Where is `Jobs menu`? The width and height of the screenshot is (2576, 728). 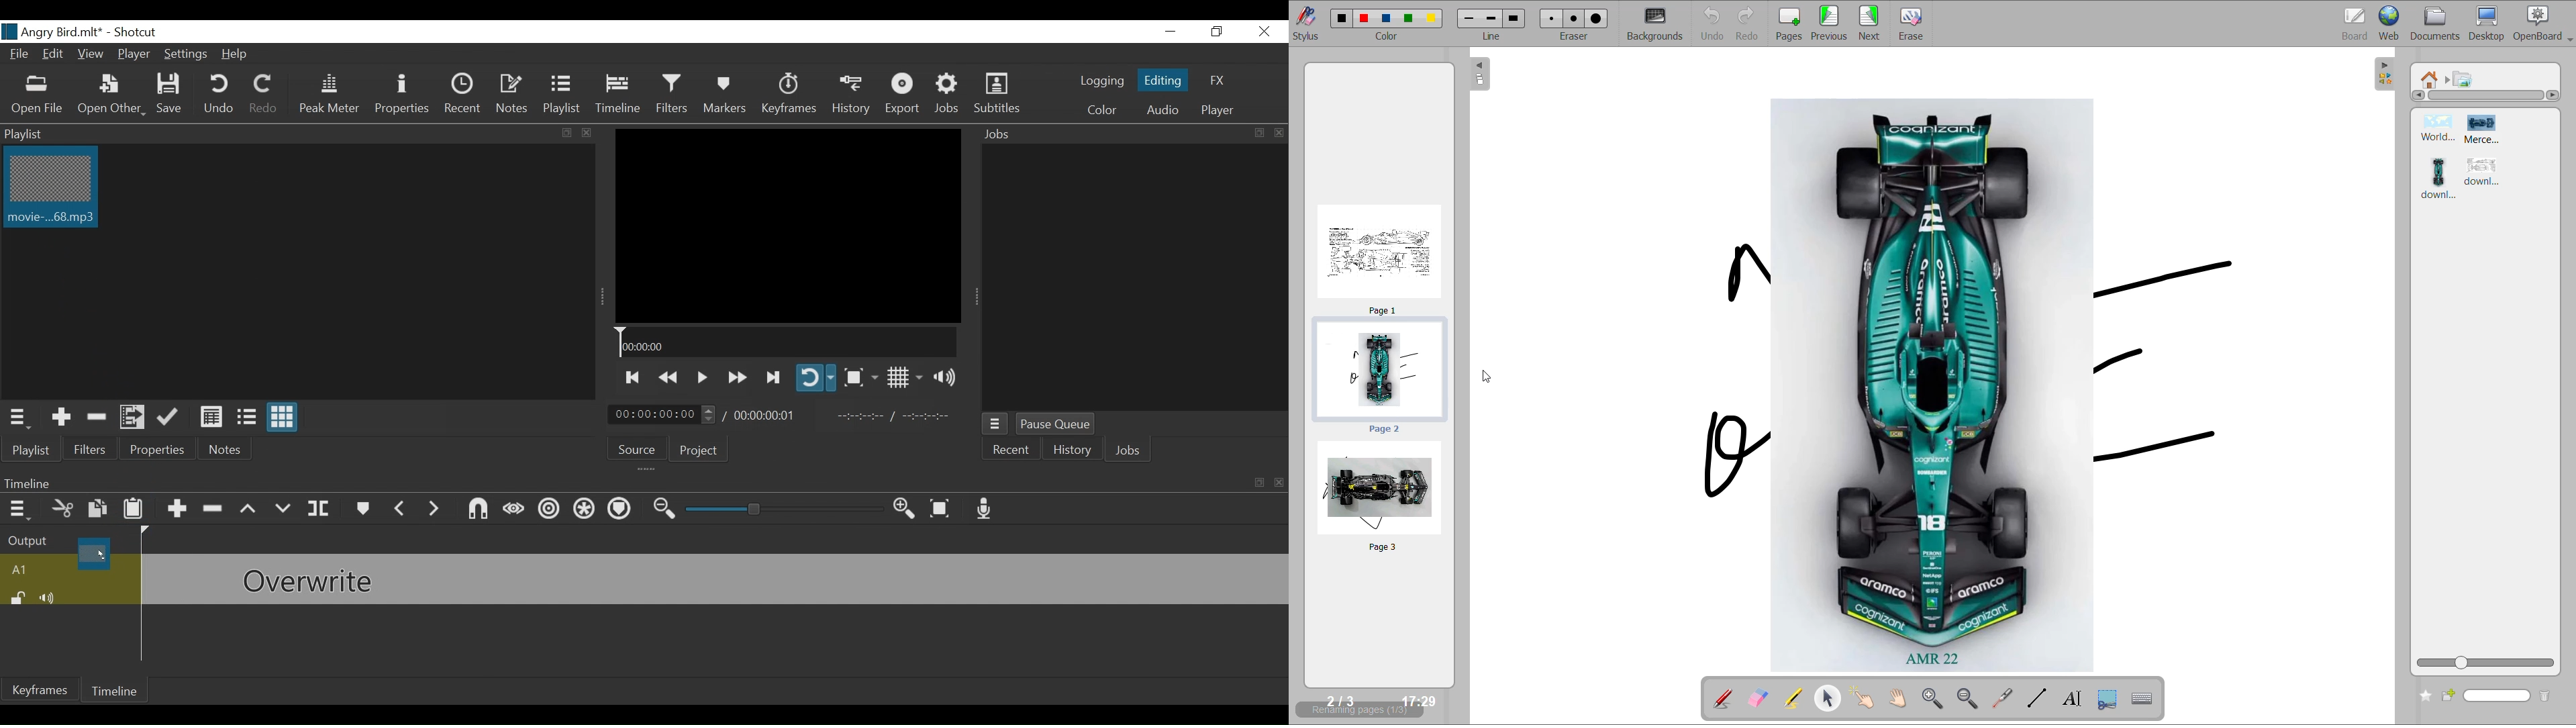
Jobs menu is located at coordinates (995, 424).